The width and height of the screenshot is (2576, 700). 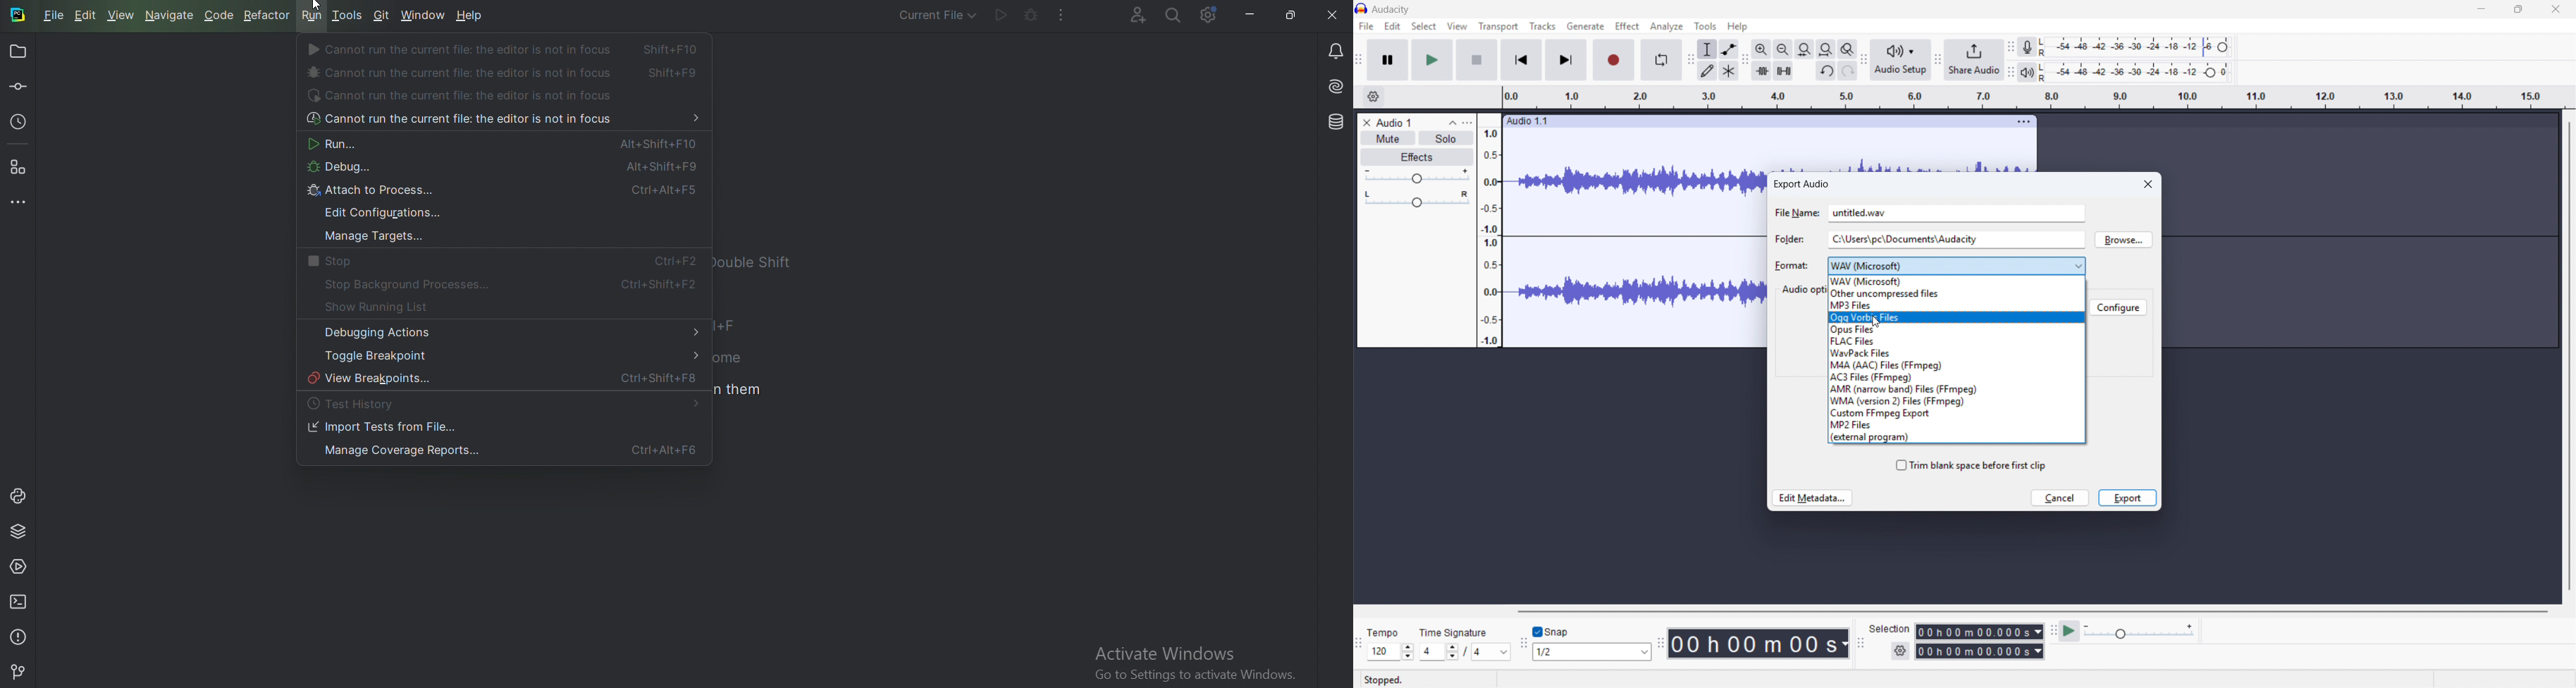 I want to click on Run, so click(x=1000, y=16).